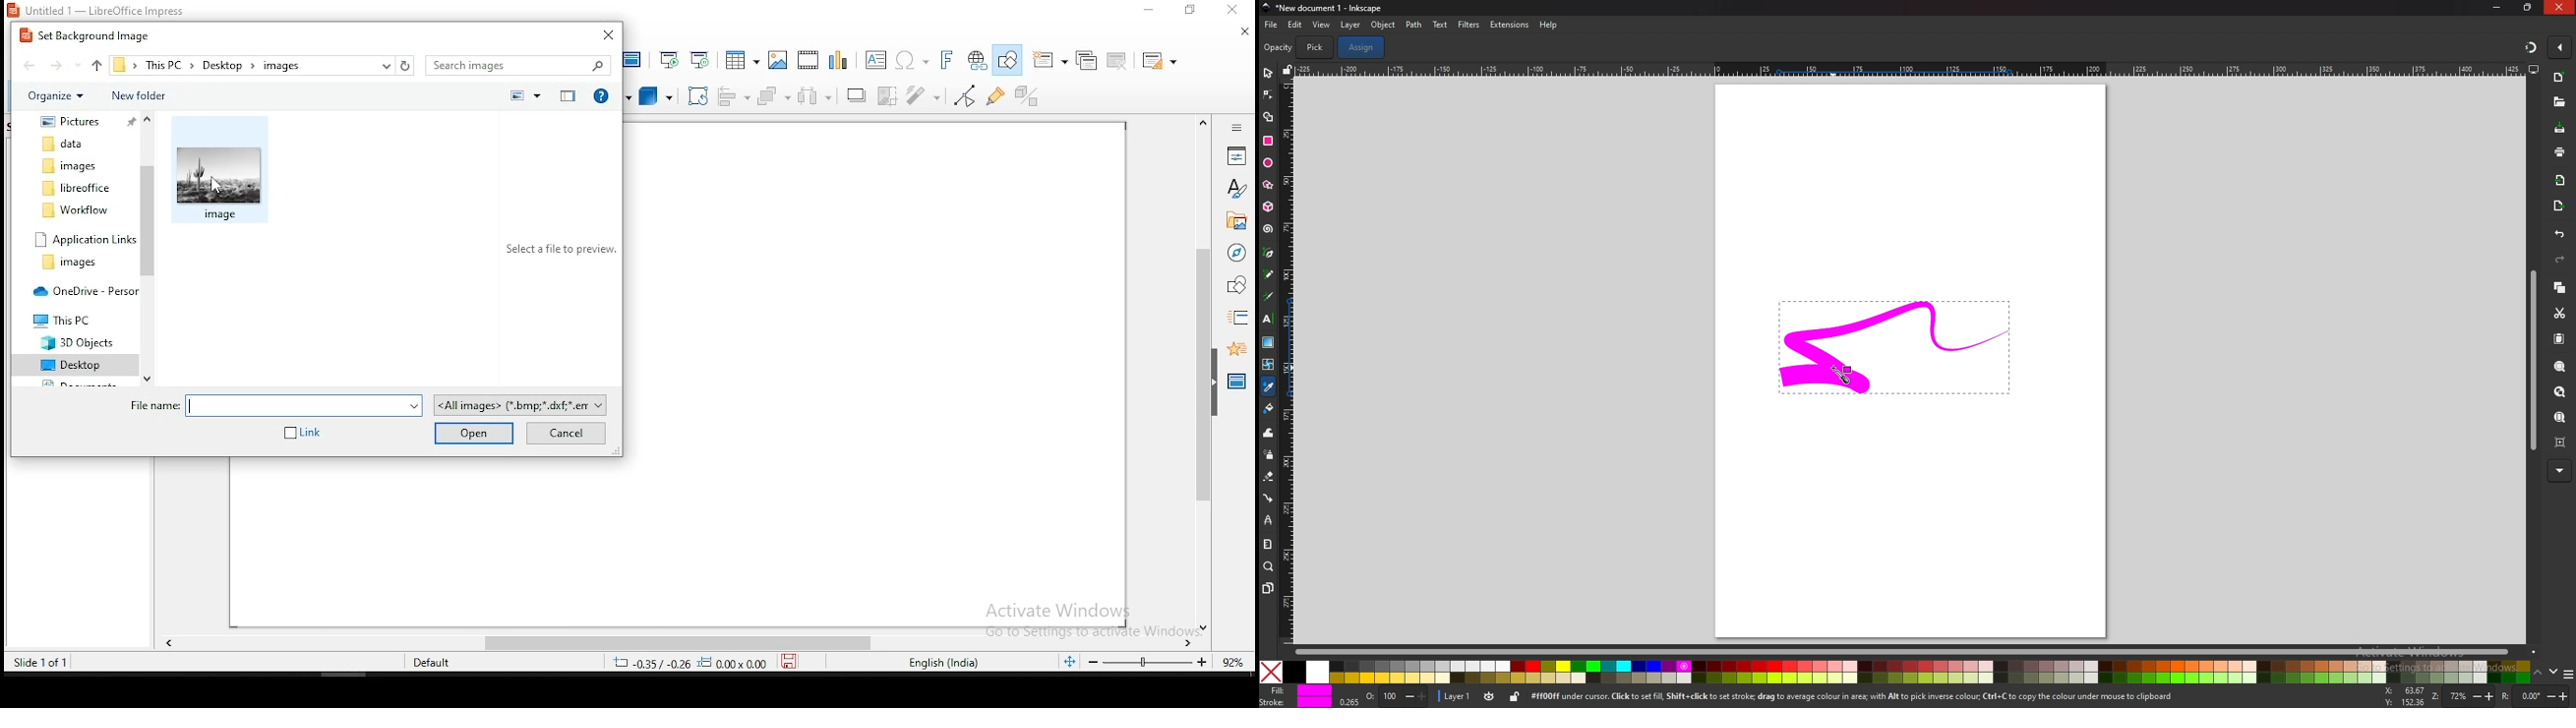  What do you see at coordinates (1230, 662) in the screenshot?
I see `zoom level` at bounding box center [1230, 662].